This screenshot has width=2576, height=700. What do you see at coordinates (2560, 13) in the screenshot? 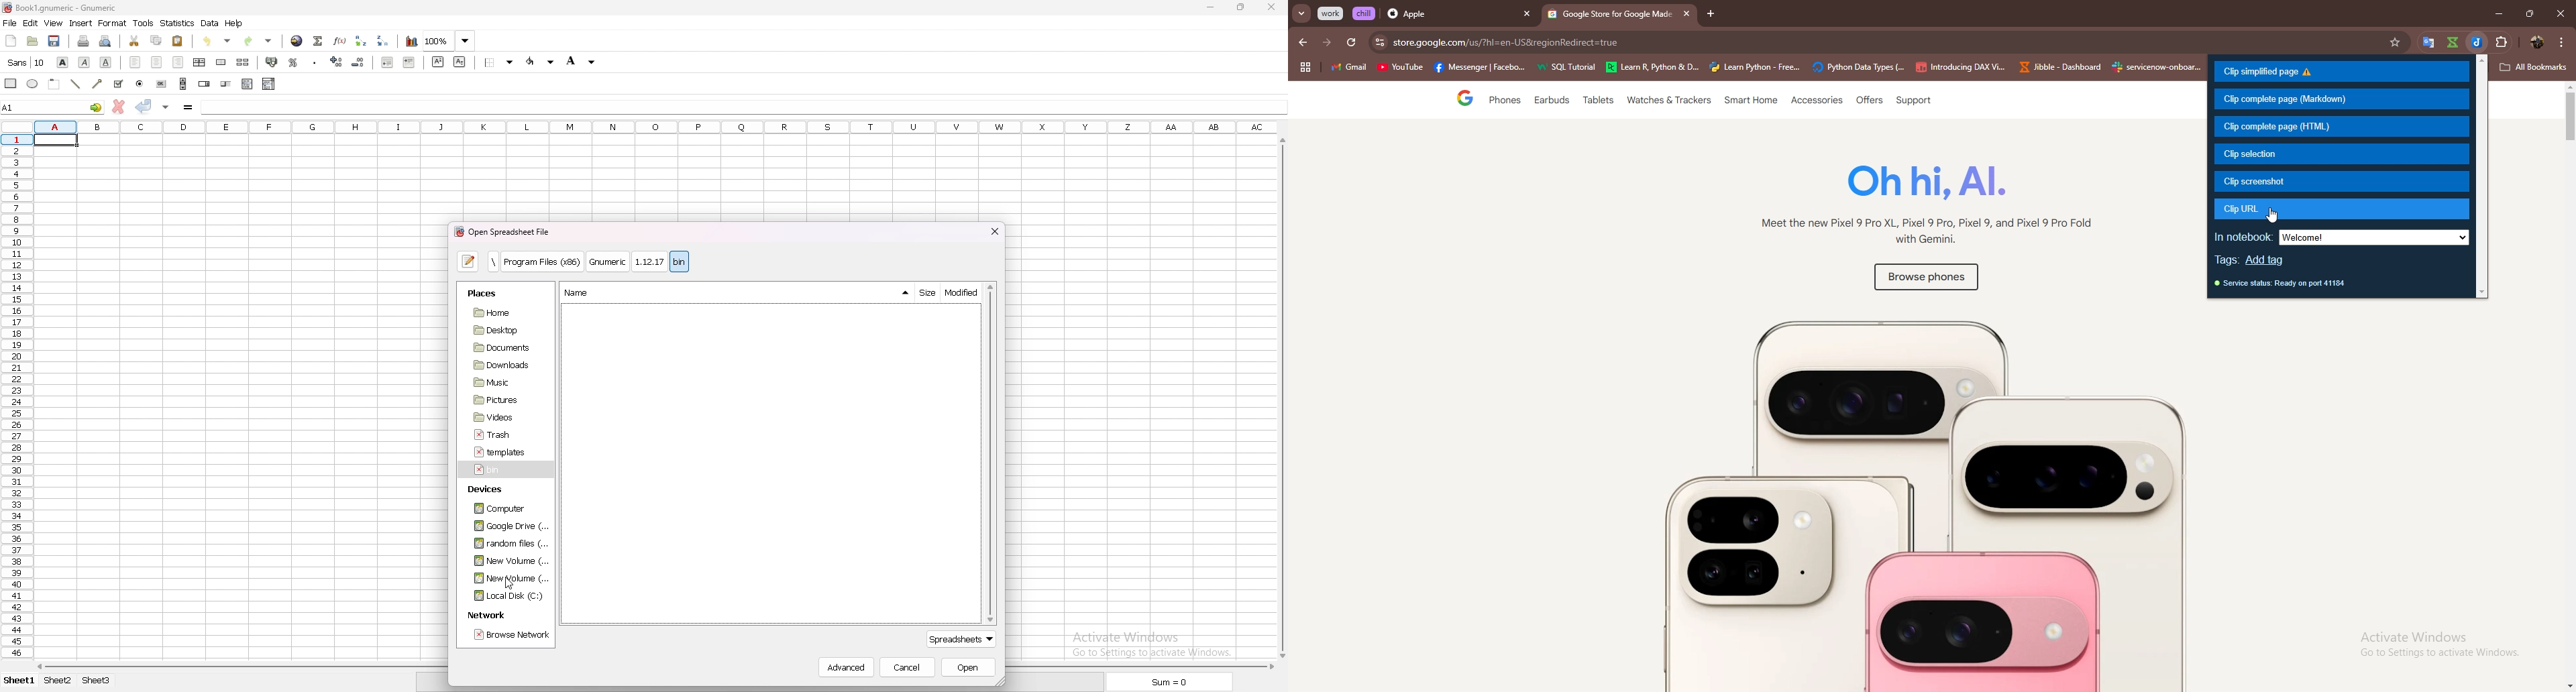
I see `close` at bounding box center [2560, 13].